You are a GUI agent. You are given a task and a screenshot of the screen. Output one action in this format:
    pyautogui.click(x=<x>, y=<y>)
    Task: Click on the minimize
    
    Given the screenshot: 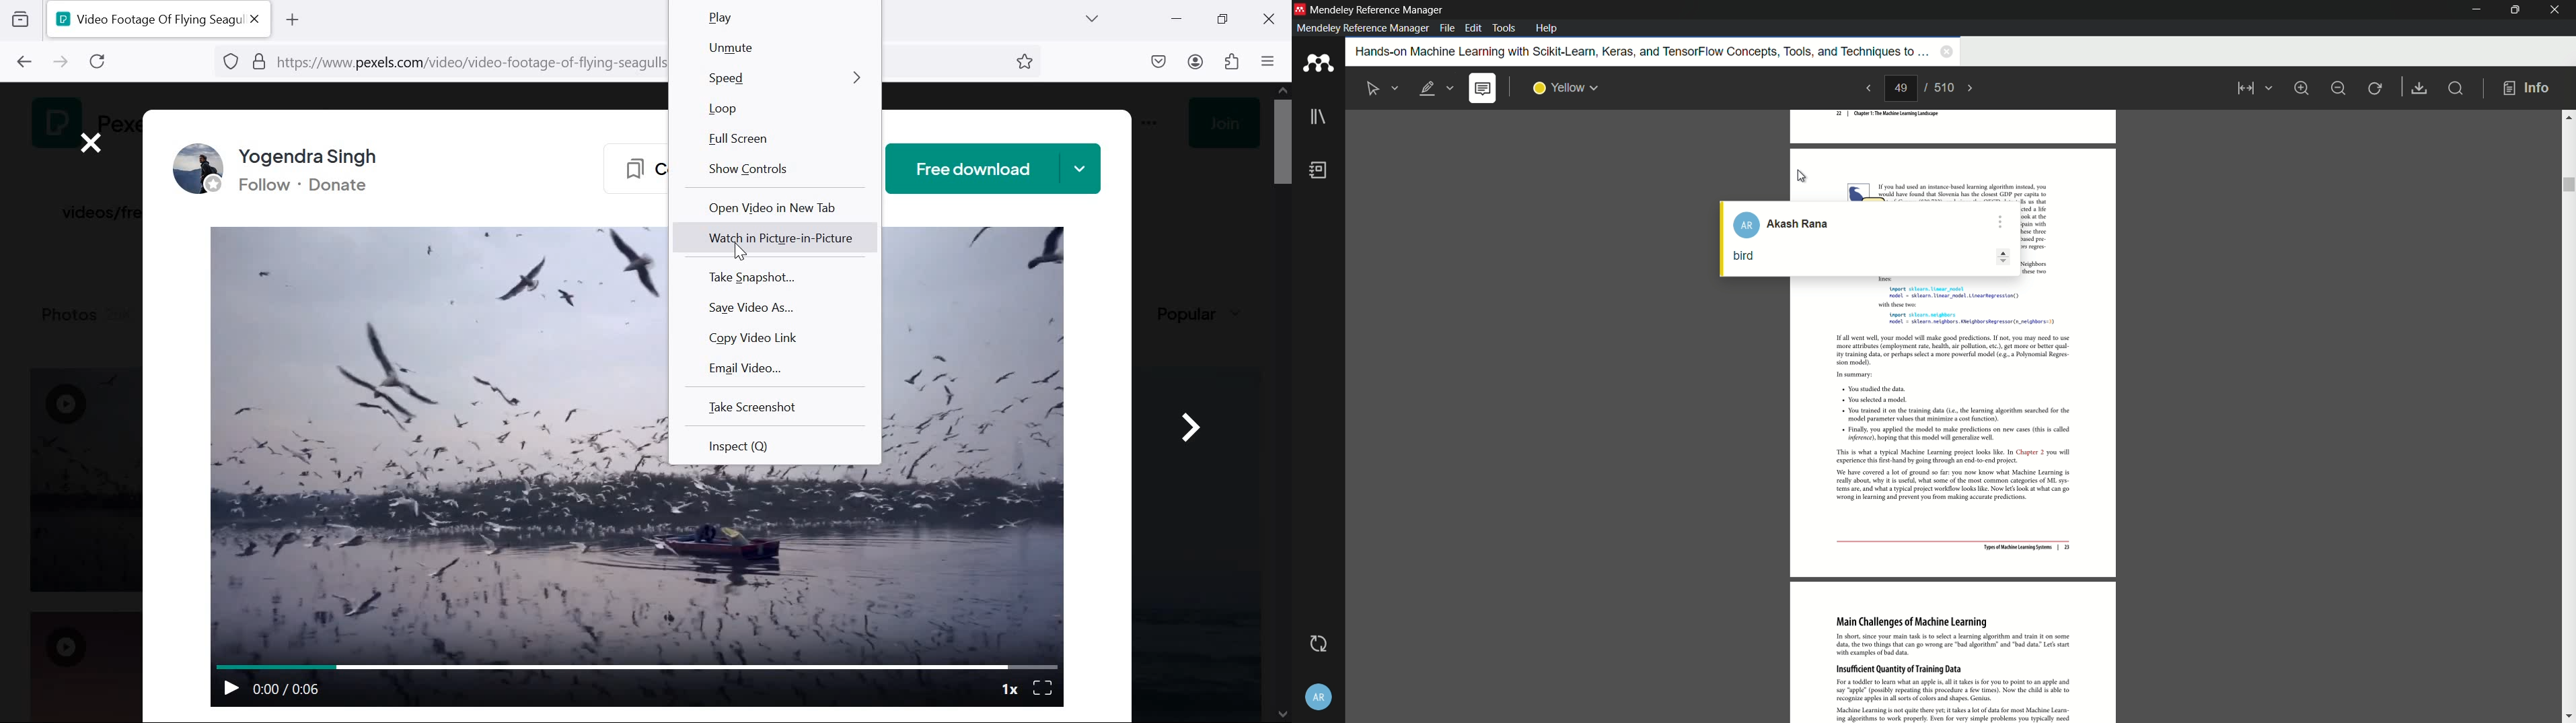 What is the action you would take?
    pyautogui.click(x=1175, y=17)
    